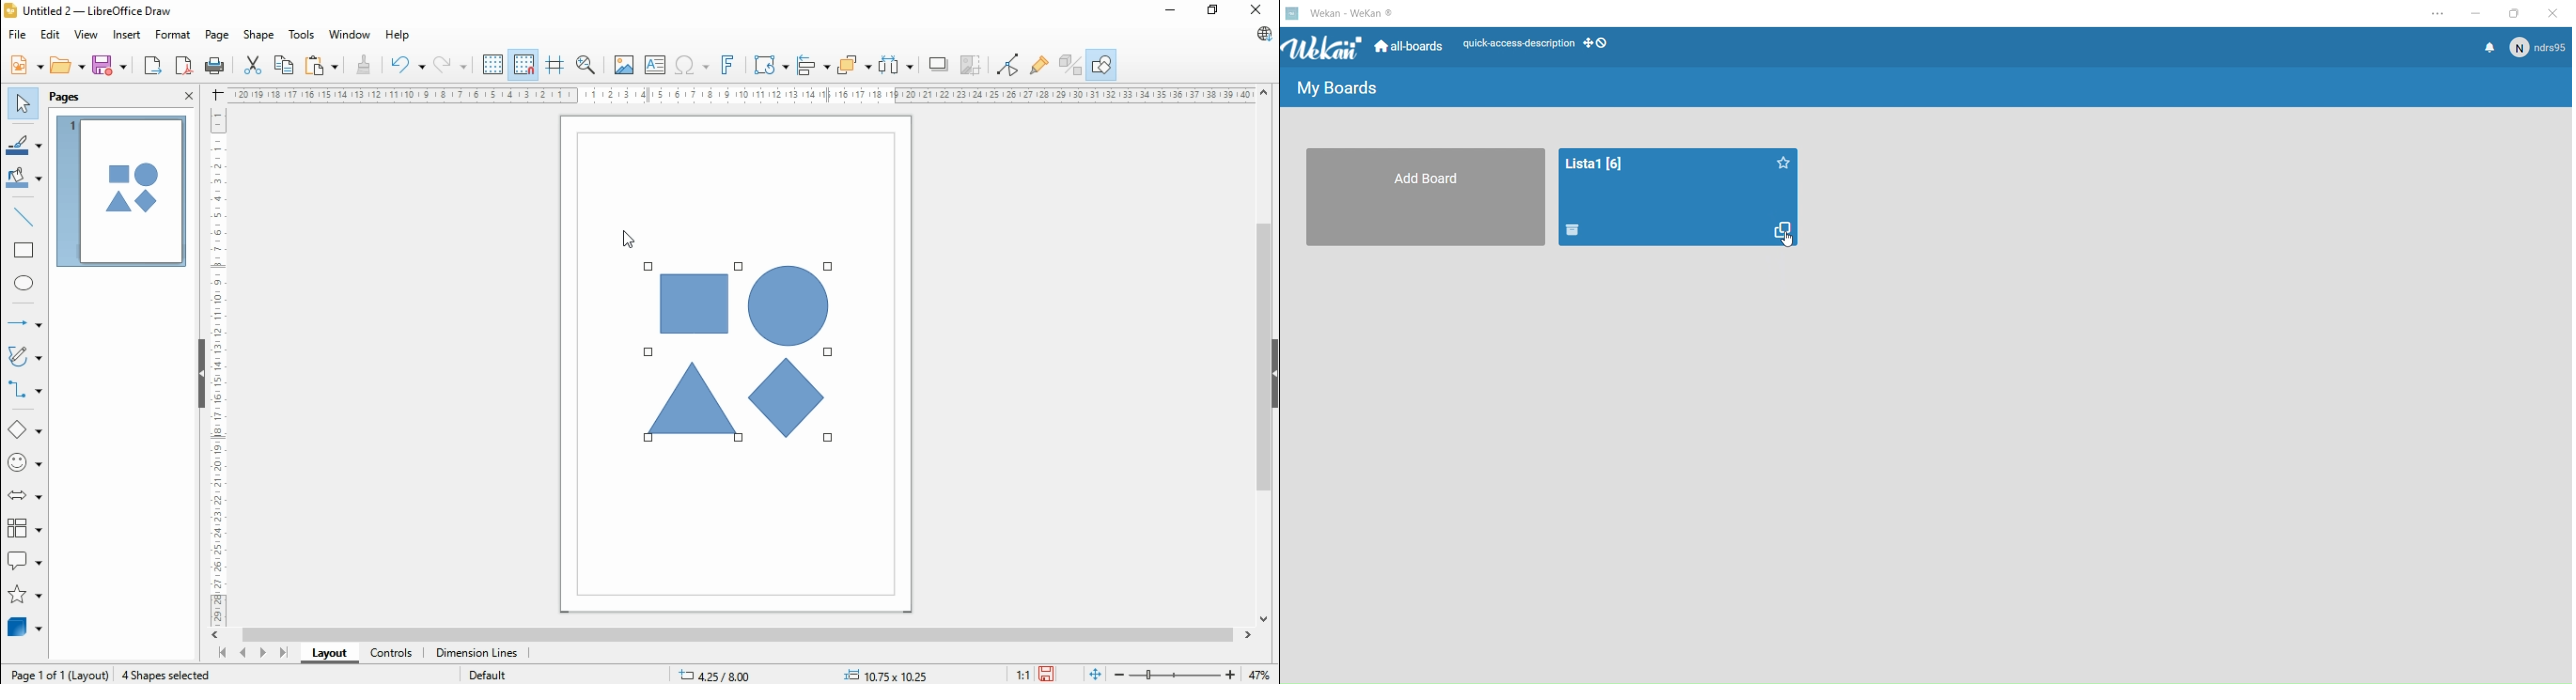 The width and height of the screenshot is (2576, 700). What do you see at coordinates (58, 673) in the screenshot?
I see `page 1of 1 layout` at bounding box center [58, 673].